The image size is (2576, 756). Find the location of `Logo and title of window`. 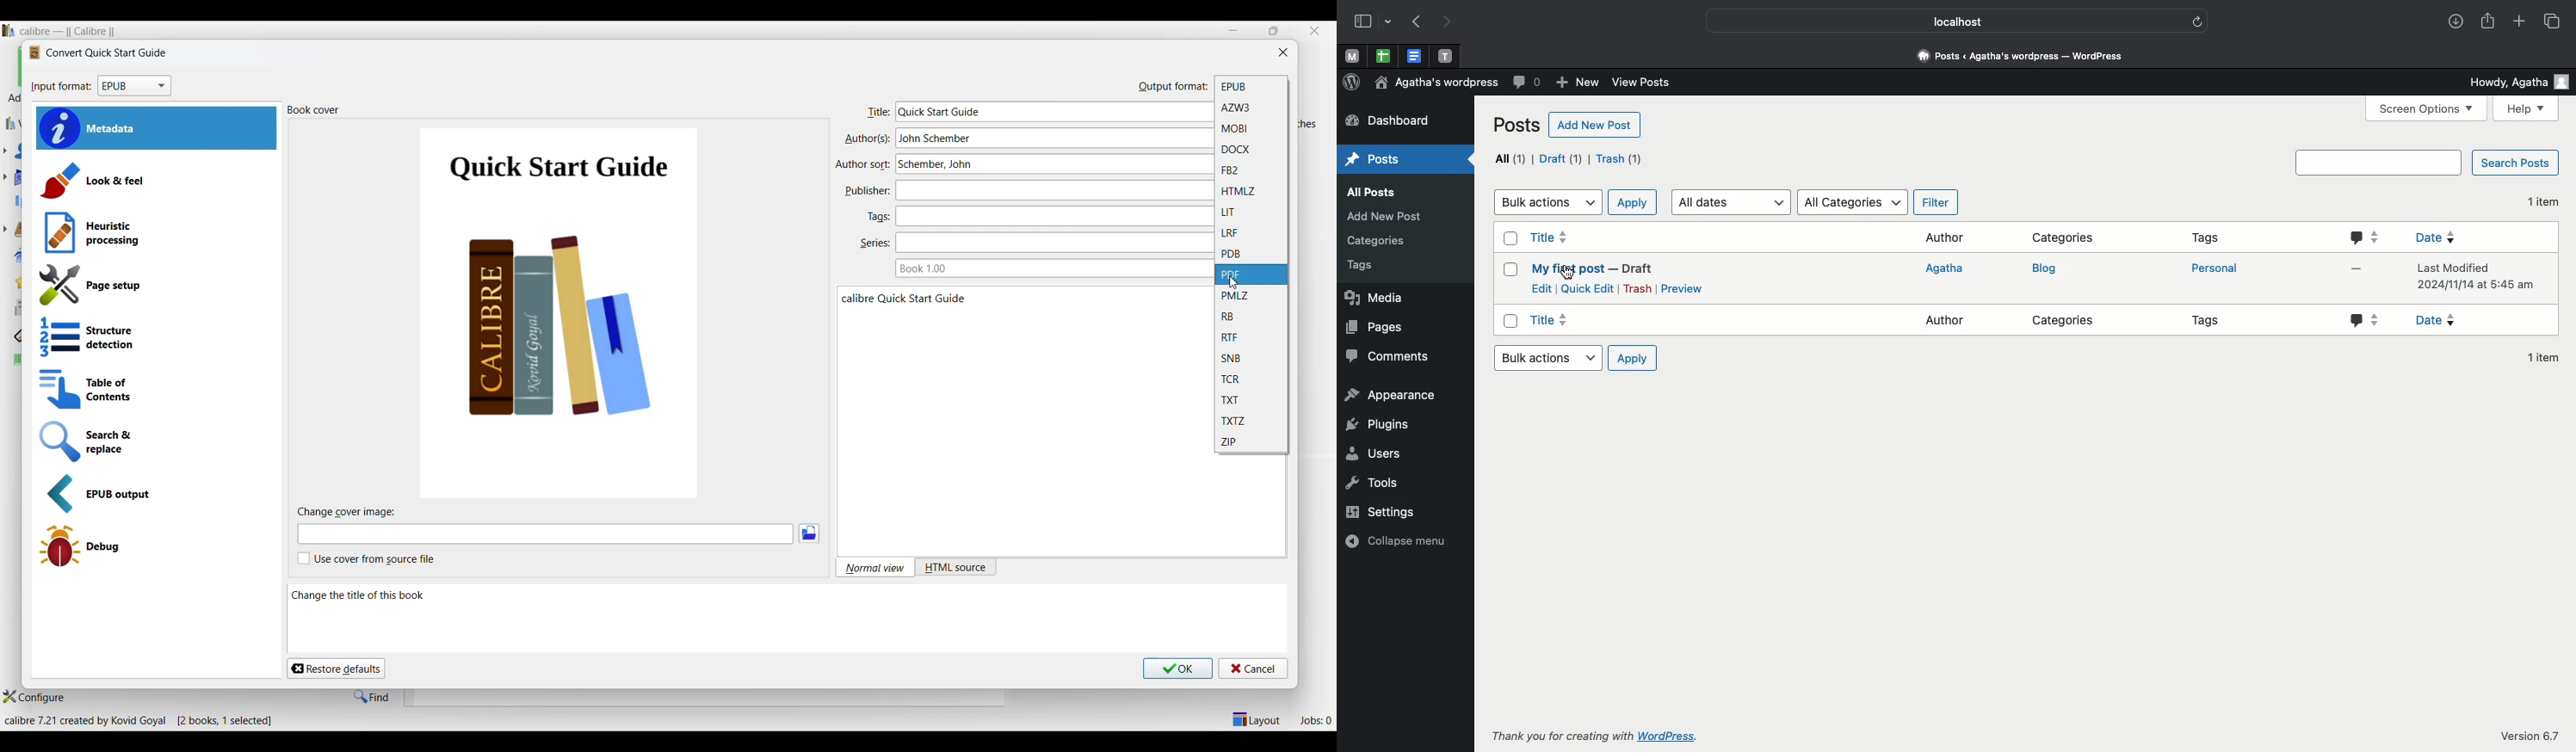

Logo and title of window is located at coordinates (98, 53).